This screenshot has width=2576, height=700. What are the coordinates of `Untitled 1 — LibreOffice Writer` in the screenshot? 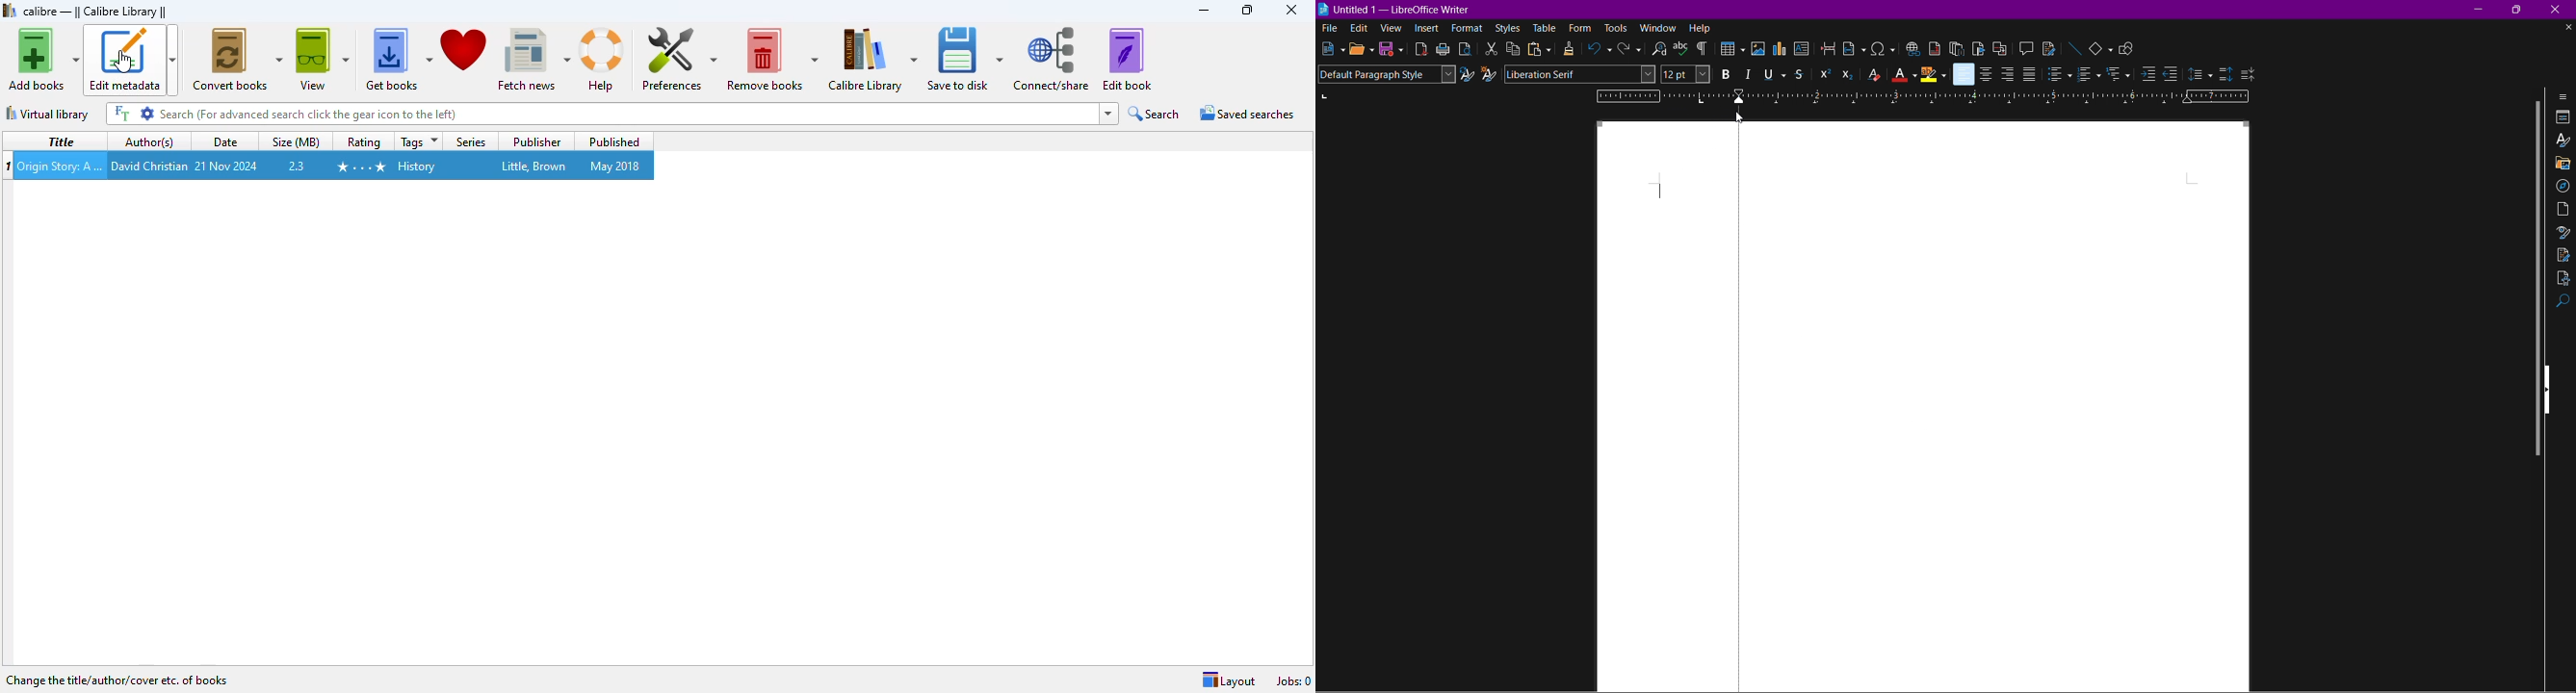 It's located at (1398, 8).